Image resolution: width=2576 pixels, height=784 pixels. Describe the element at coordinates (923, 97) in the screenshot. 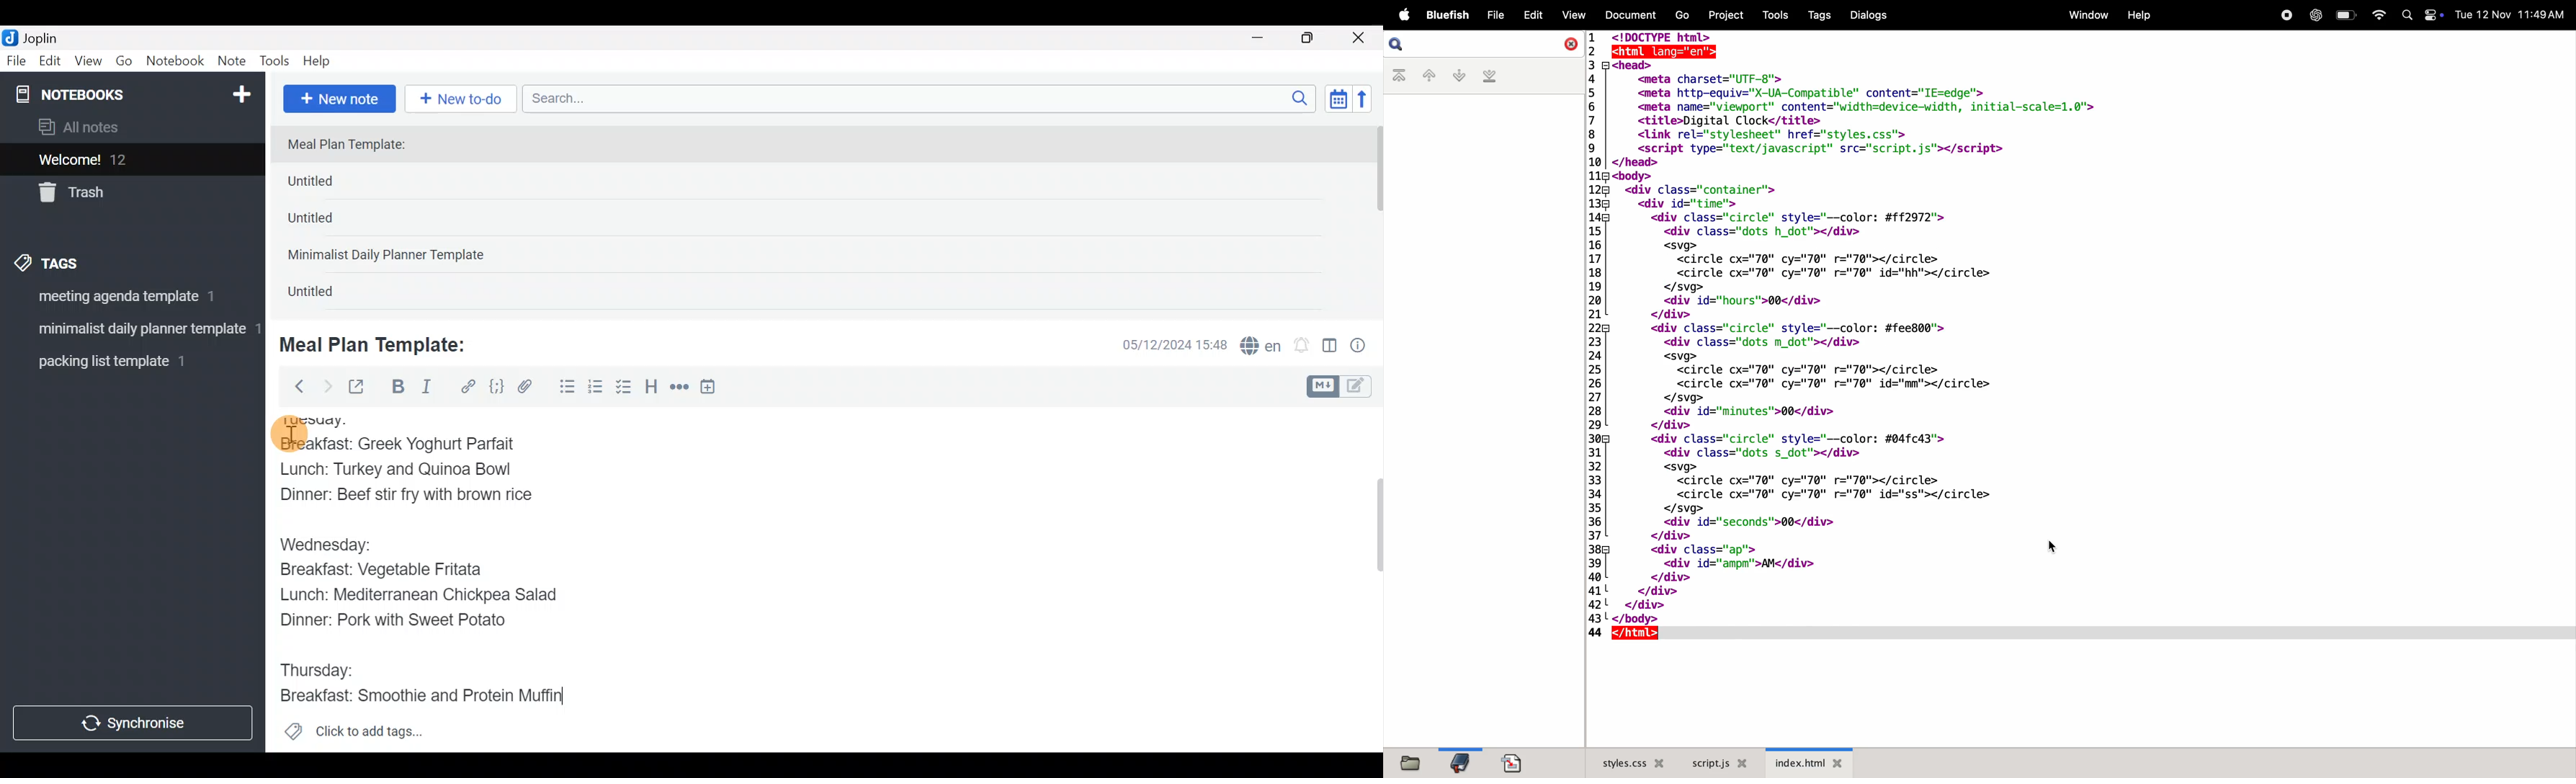

I see `Search bar` at that location.